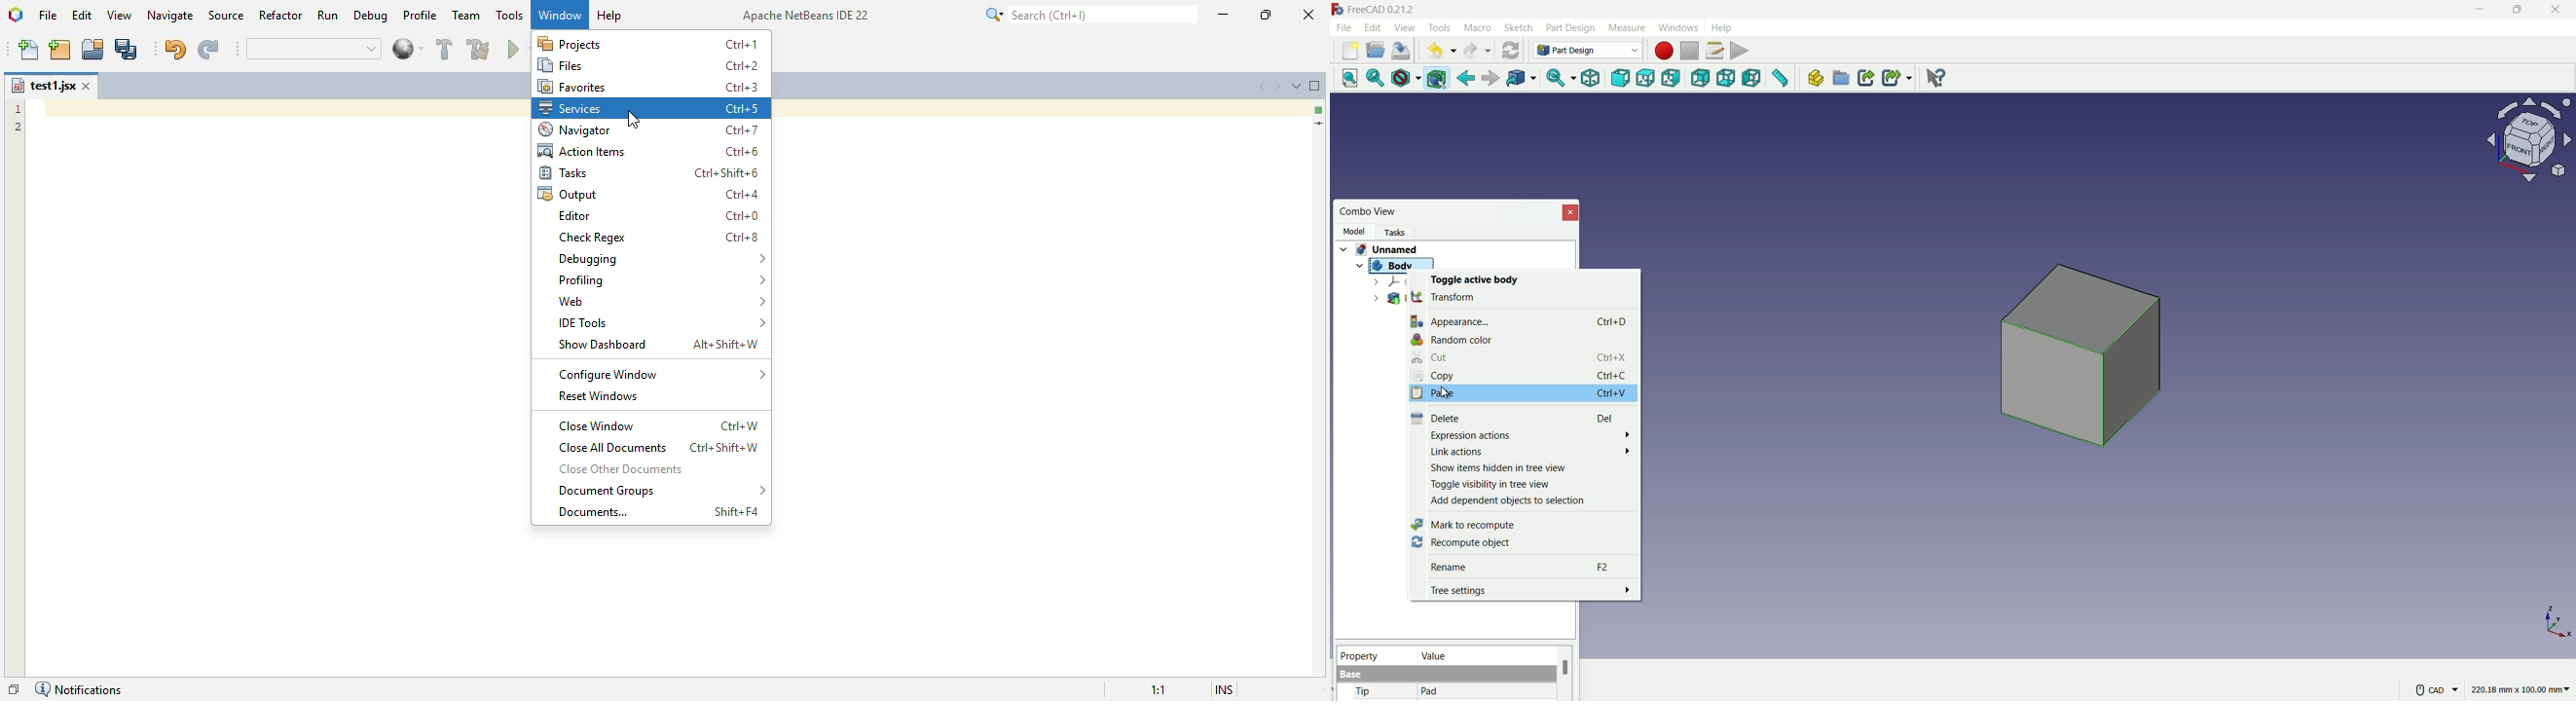 Image resolution: width=2576 pixels, height=728 pixels. What do you see at coordinates (1374, 27) in the screenshot?
I see `edit` at bounding box center [1374, 27].